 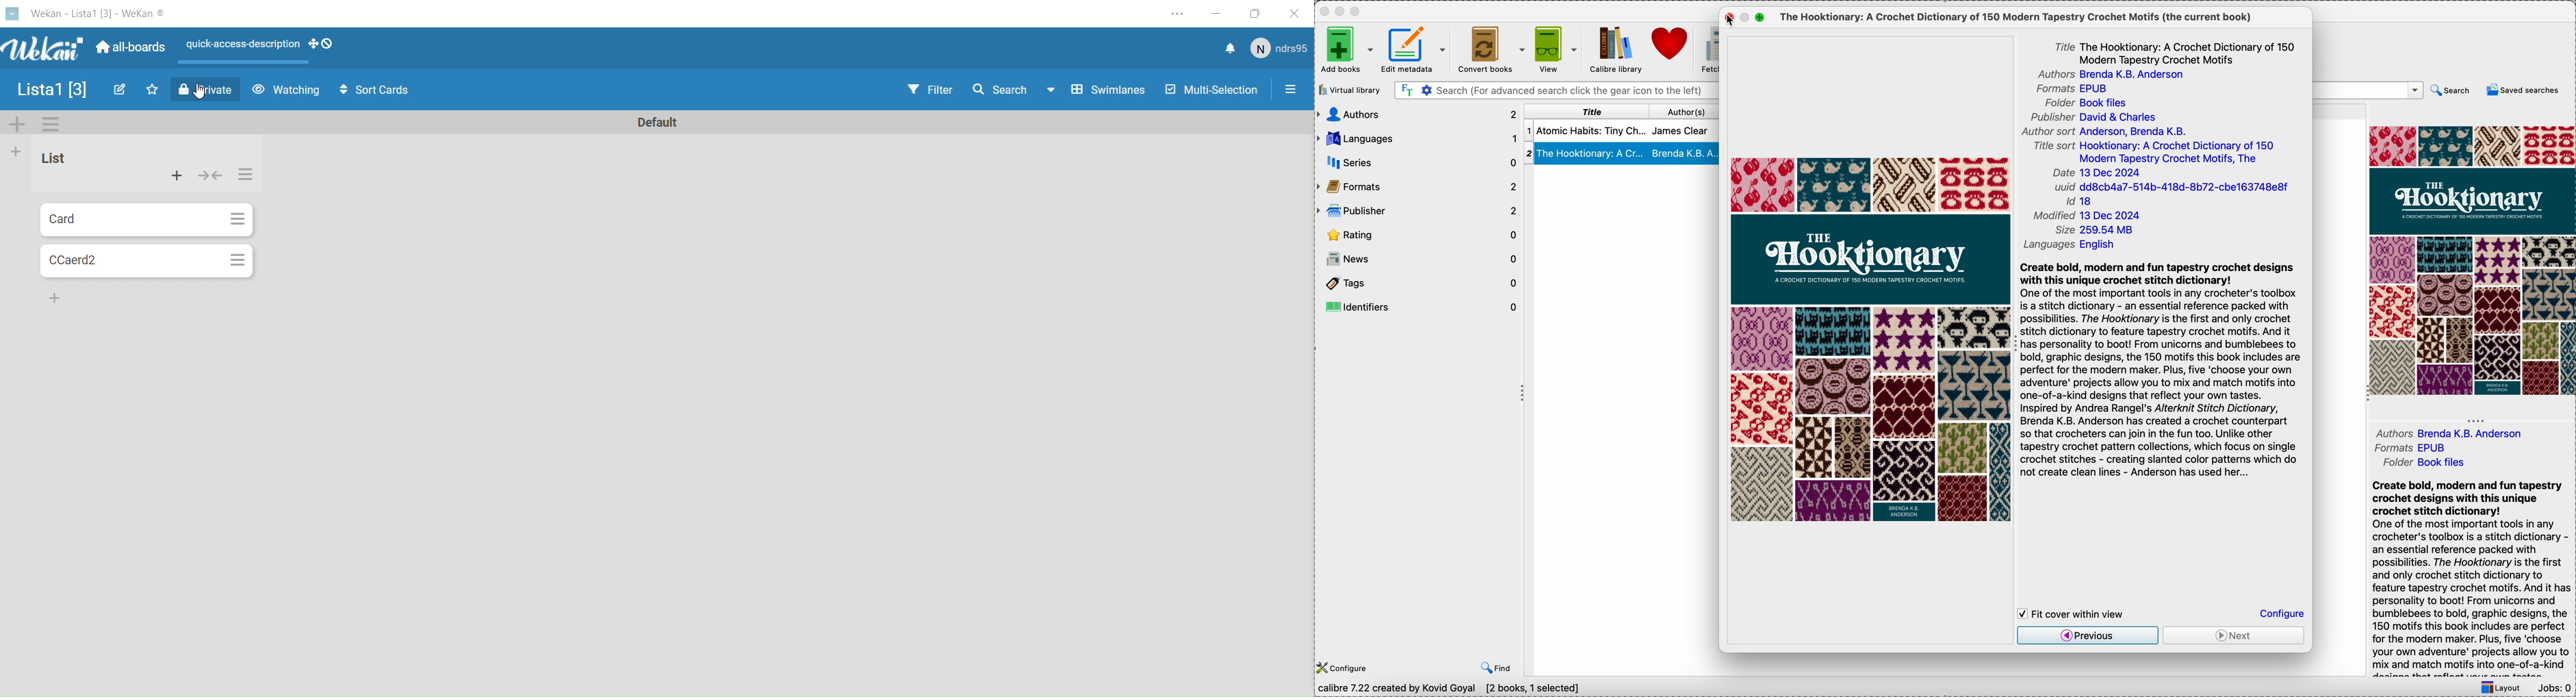 I want to click on List, so click(x=66, y=162).